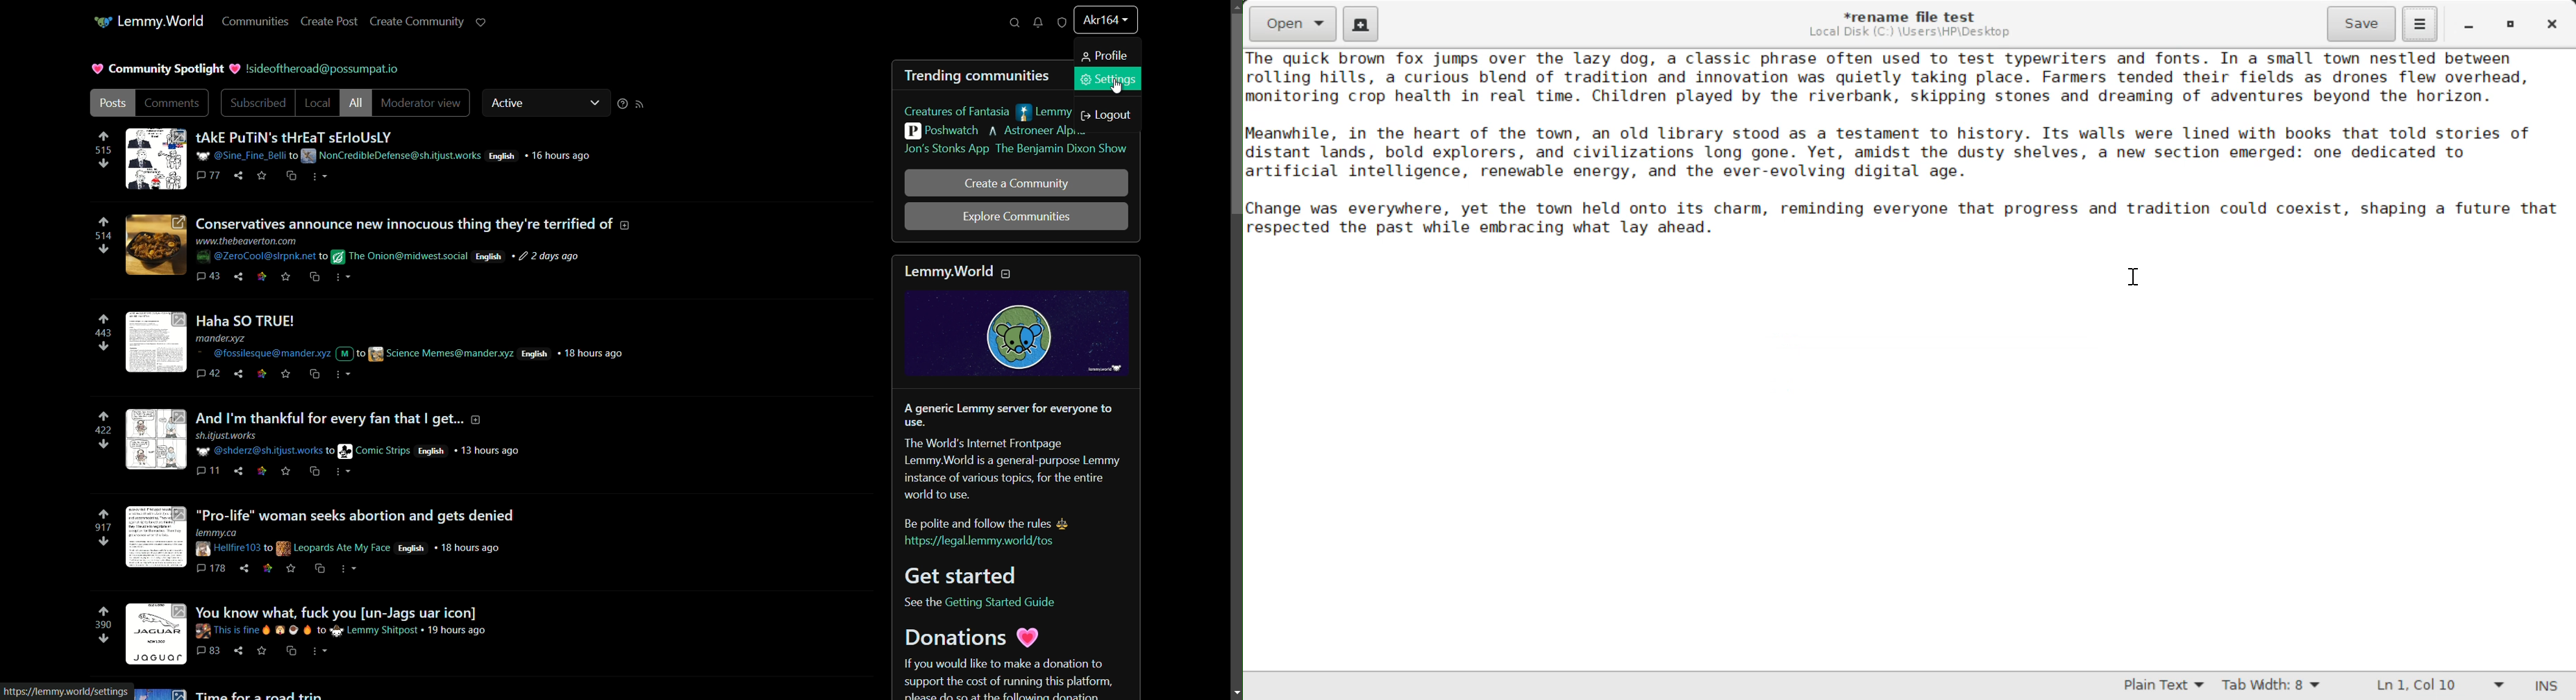 The height and width of the screenshot is (700, 2576). I want to click on number of votes, so click(102, 528).